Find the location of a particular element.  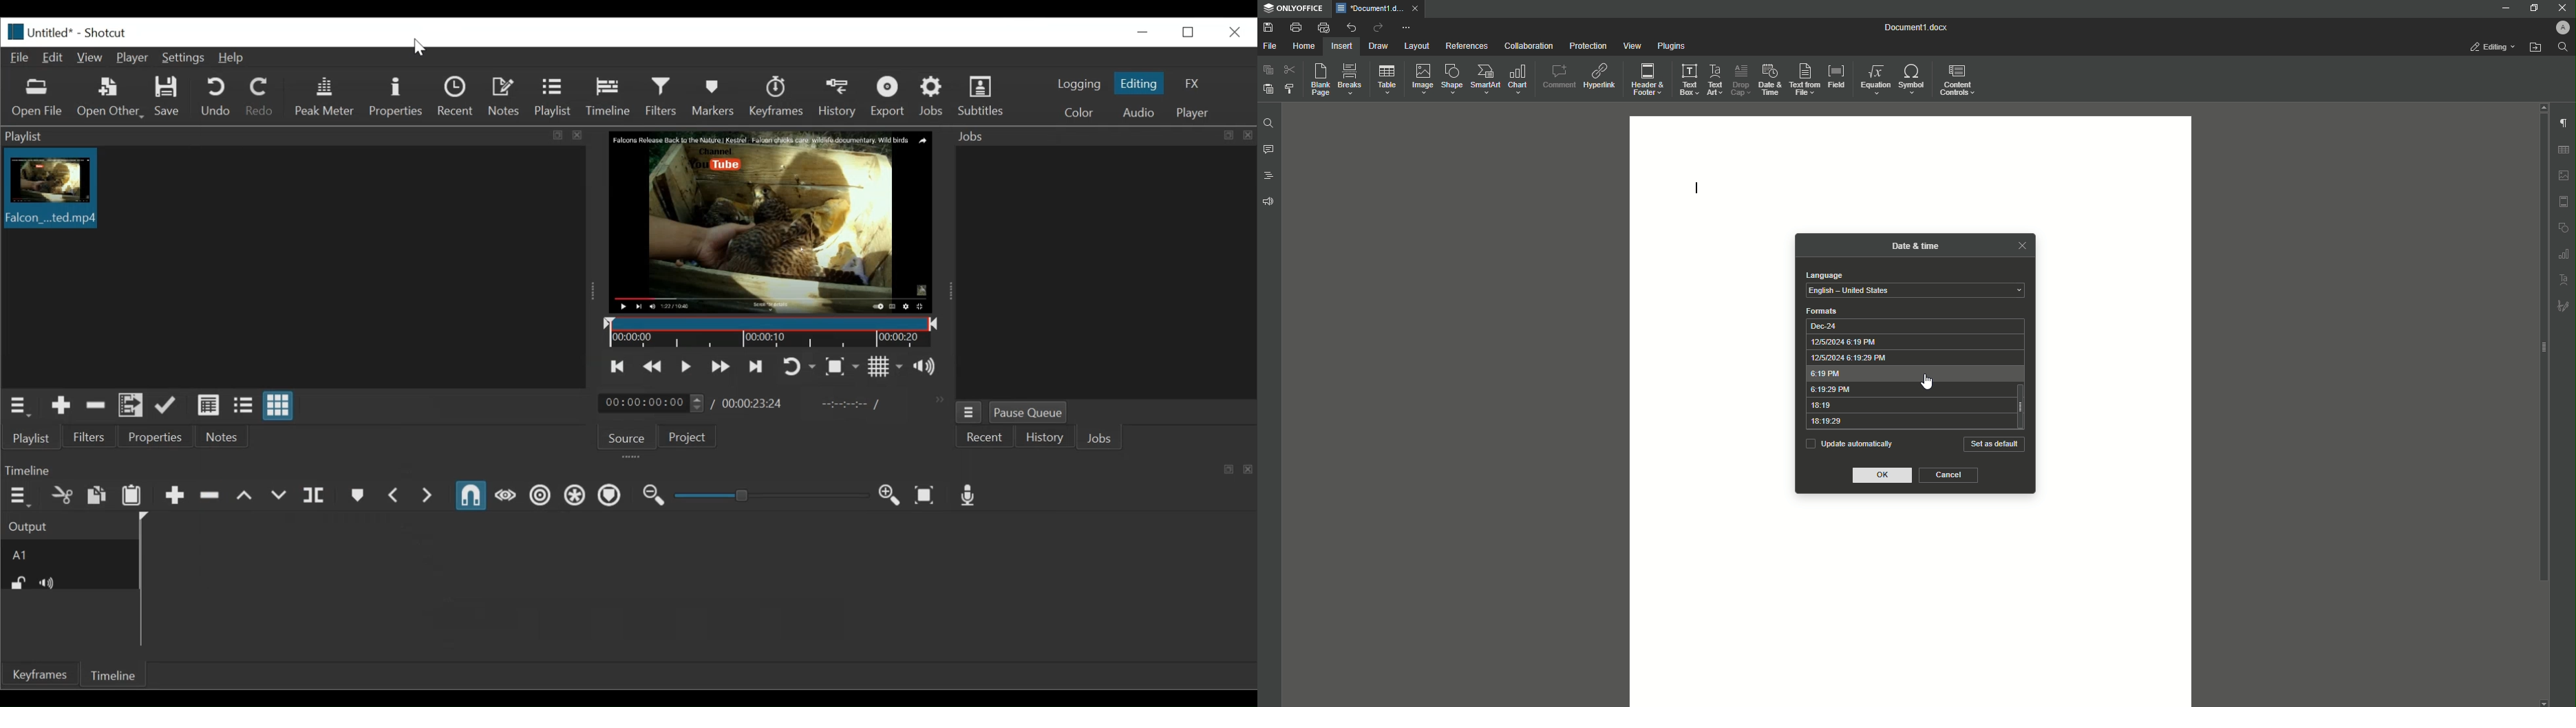

Cut is located at coordinates (1289, 69).